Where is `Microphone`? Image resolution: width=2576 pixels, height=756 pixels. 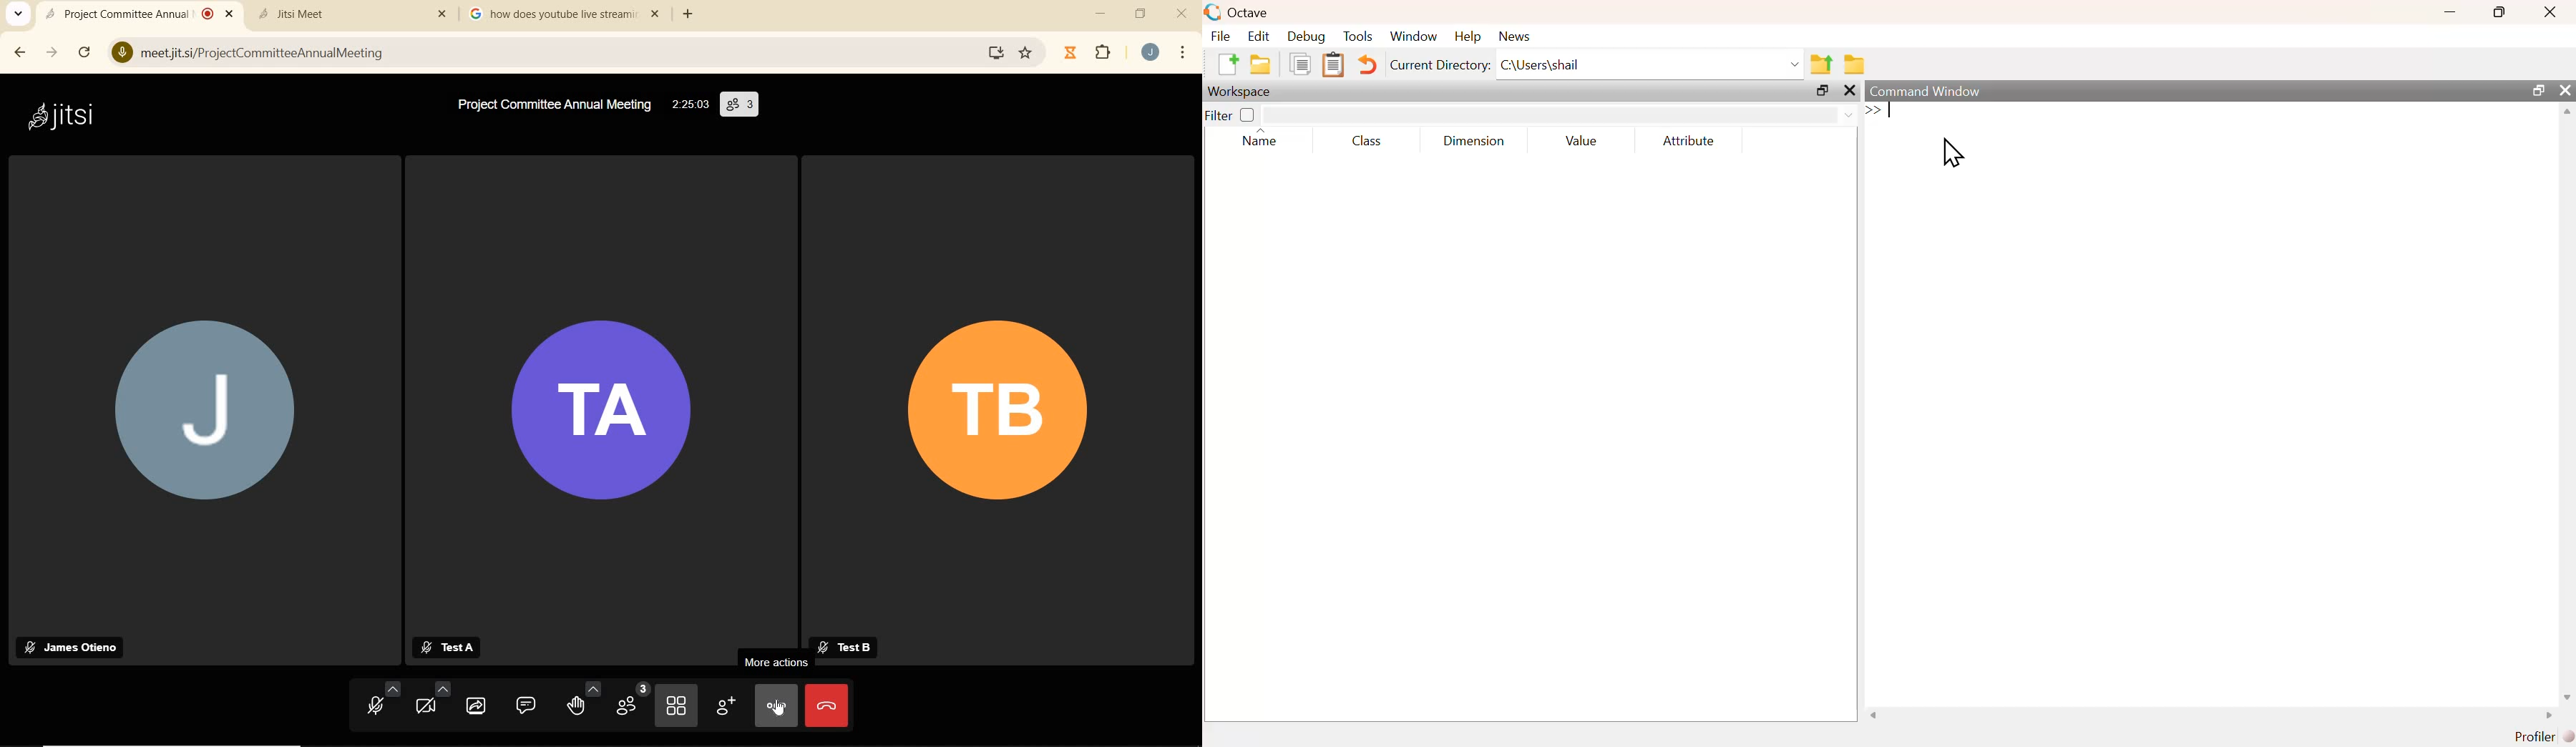 Microphone is located at coordinates (121, 53).